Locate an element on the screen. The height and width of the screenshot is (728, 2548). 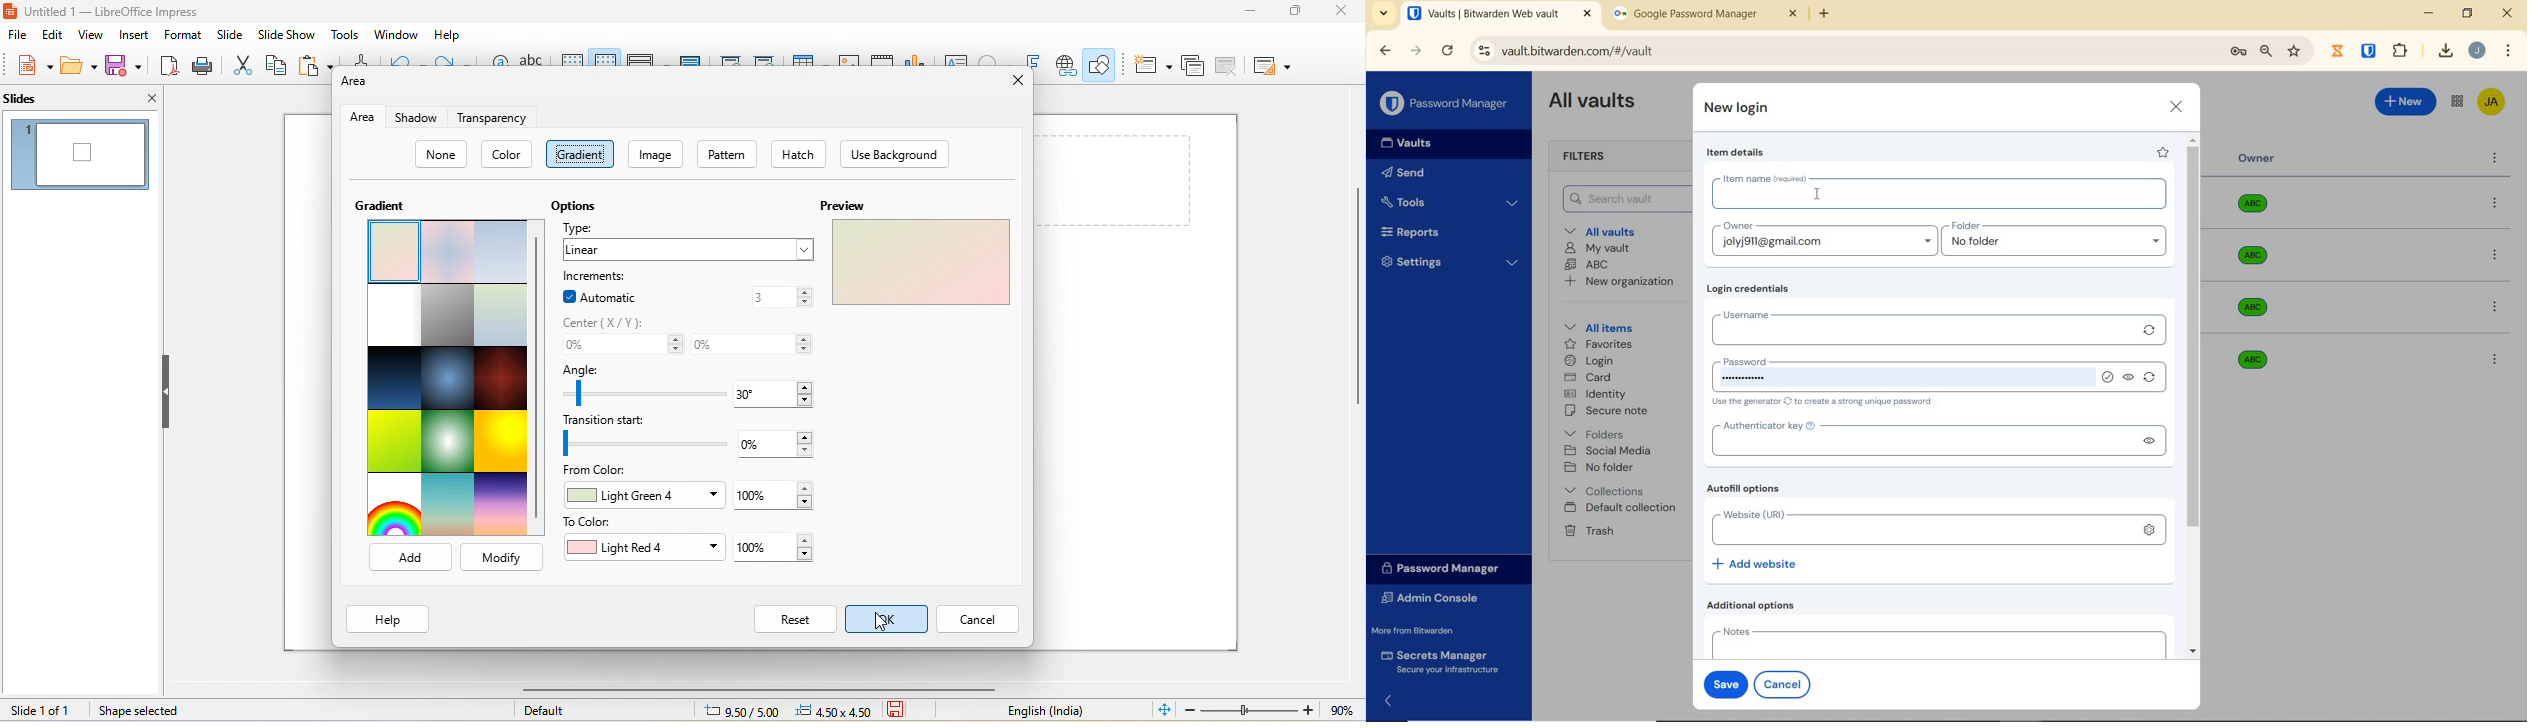
cursor and object position changed is located at coordinates (790, 710).